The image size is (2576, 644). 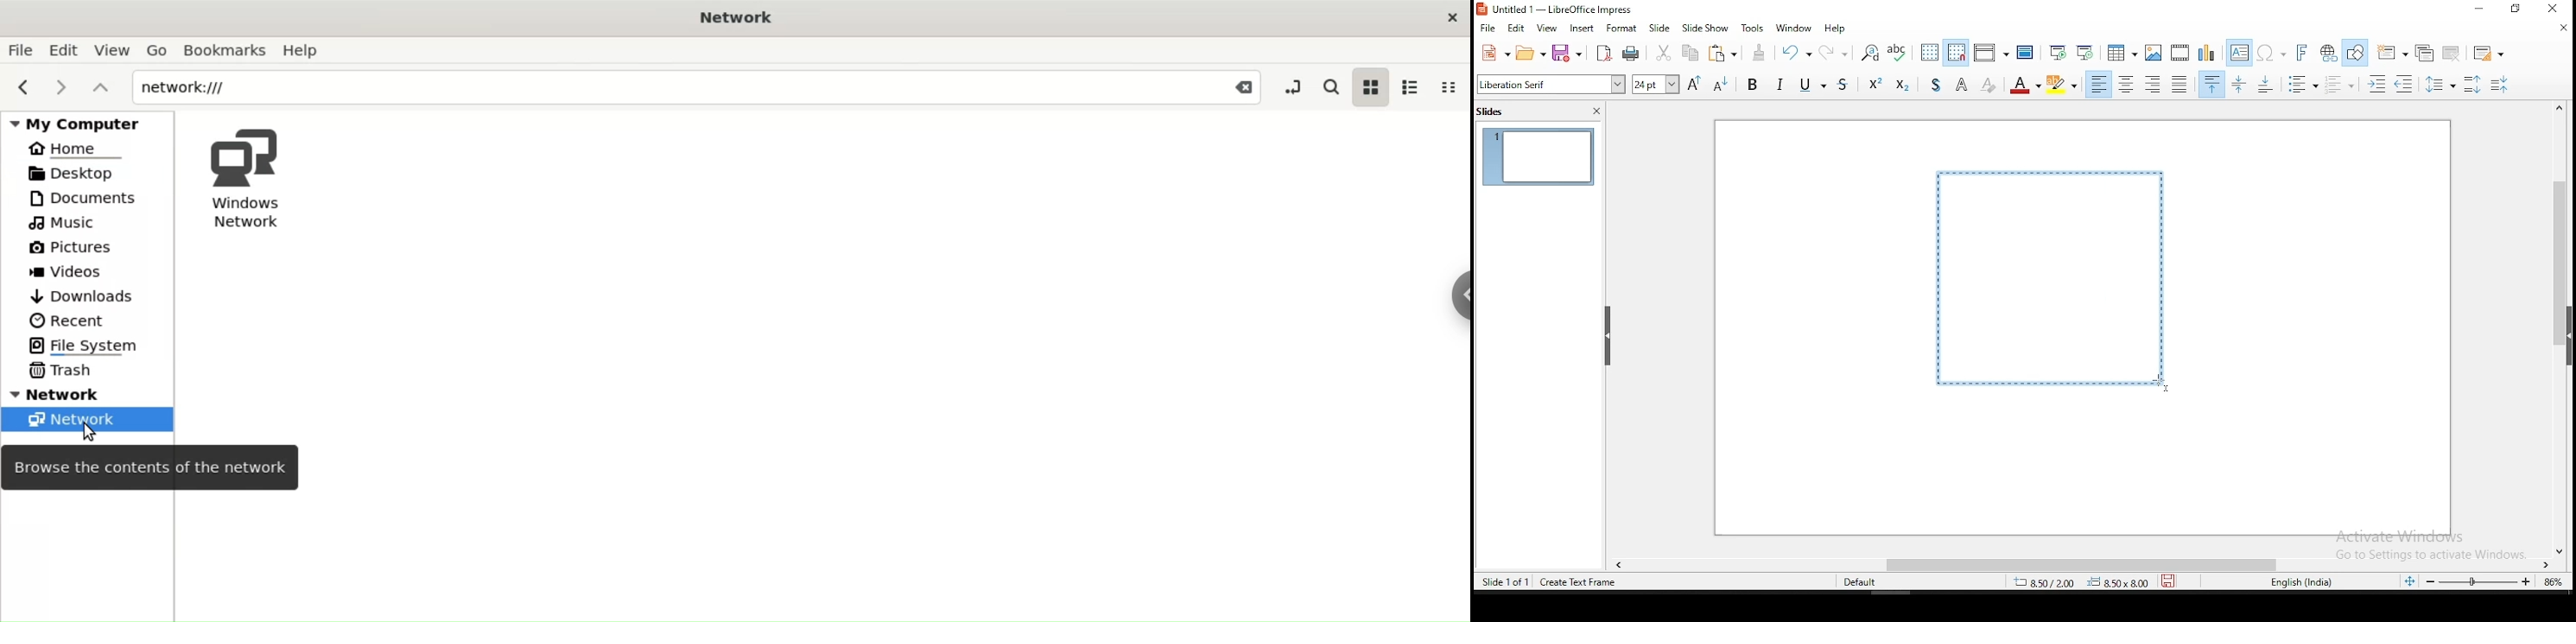 I want to click on increase indent, so click(x=2374, y=84).